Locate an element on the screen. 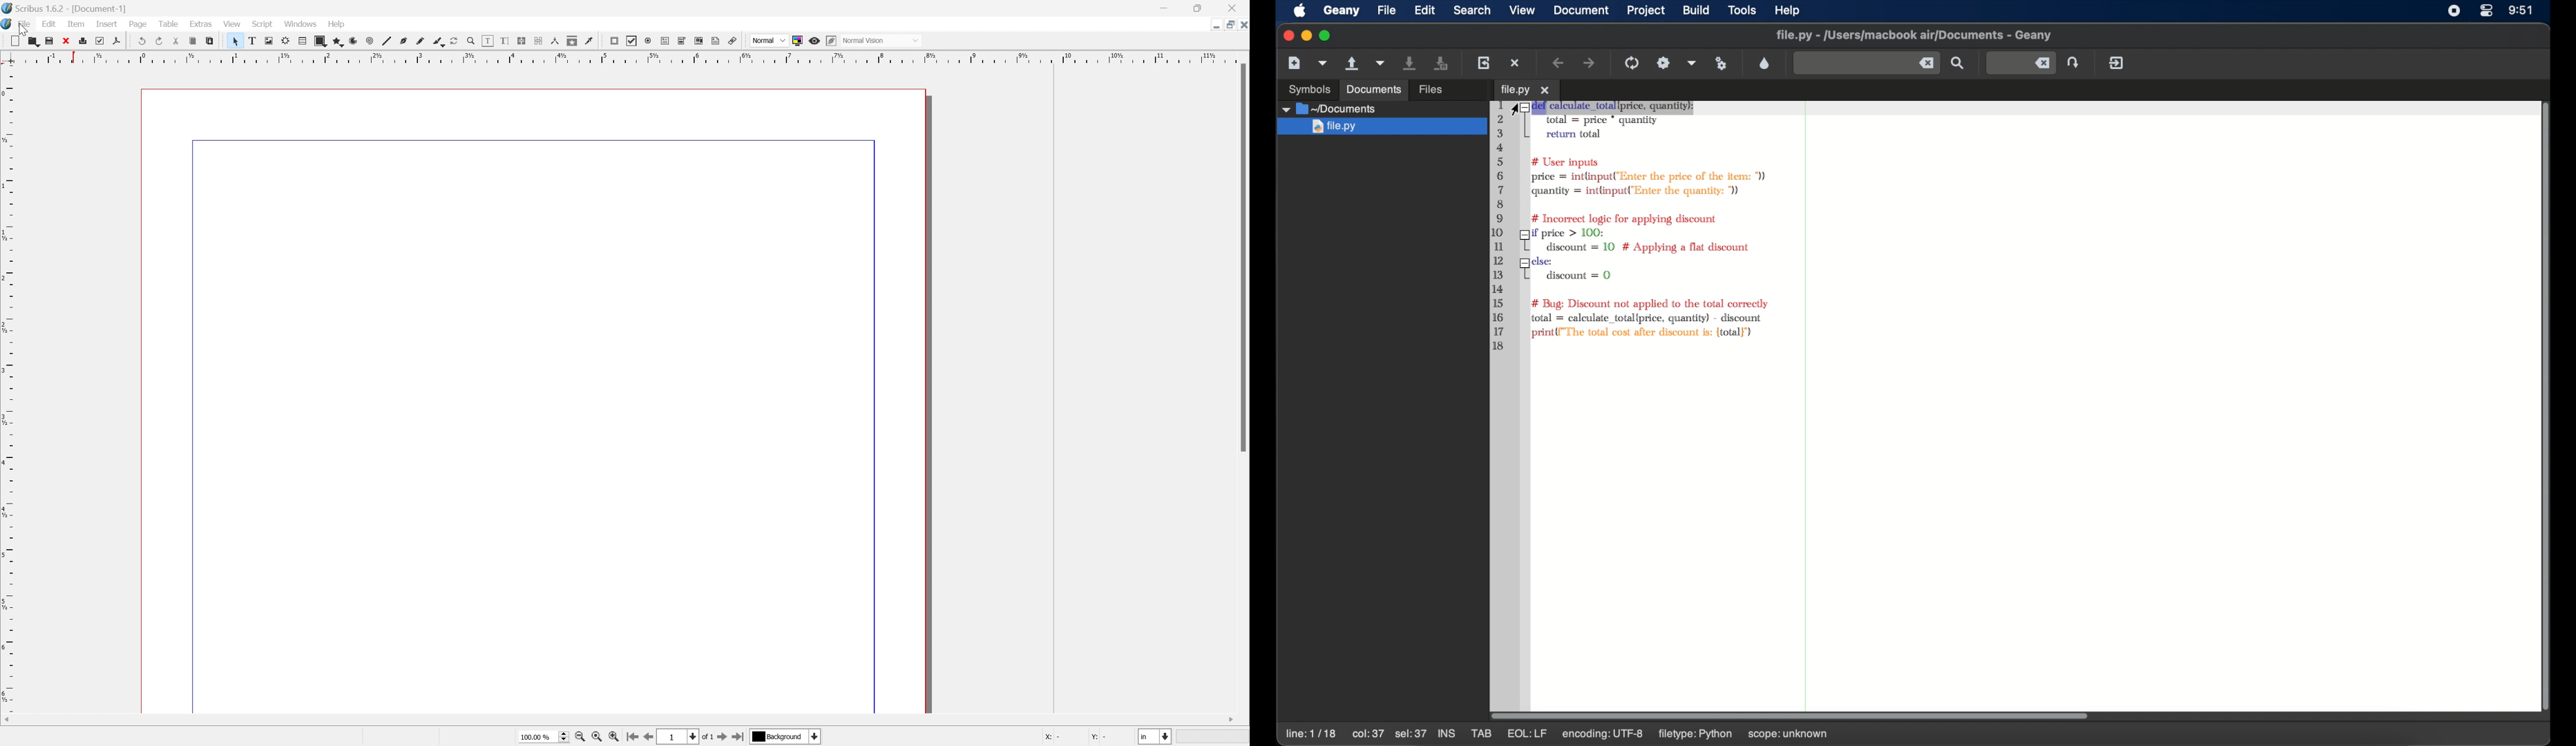 Image resolution: width=2576 pixels, height=756 pixels. Line is located at coordinates (384, 41).